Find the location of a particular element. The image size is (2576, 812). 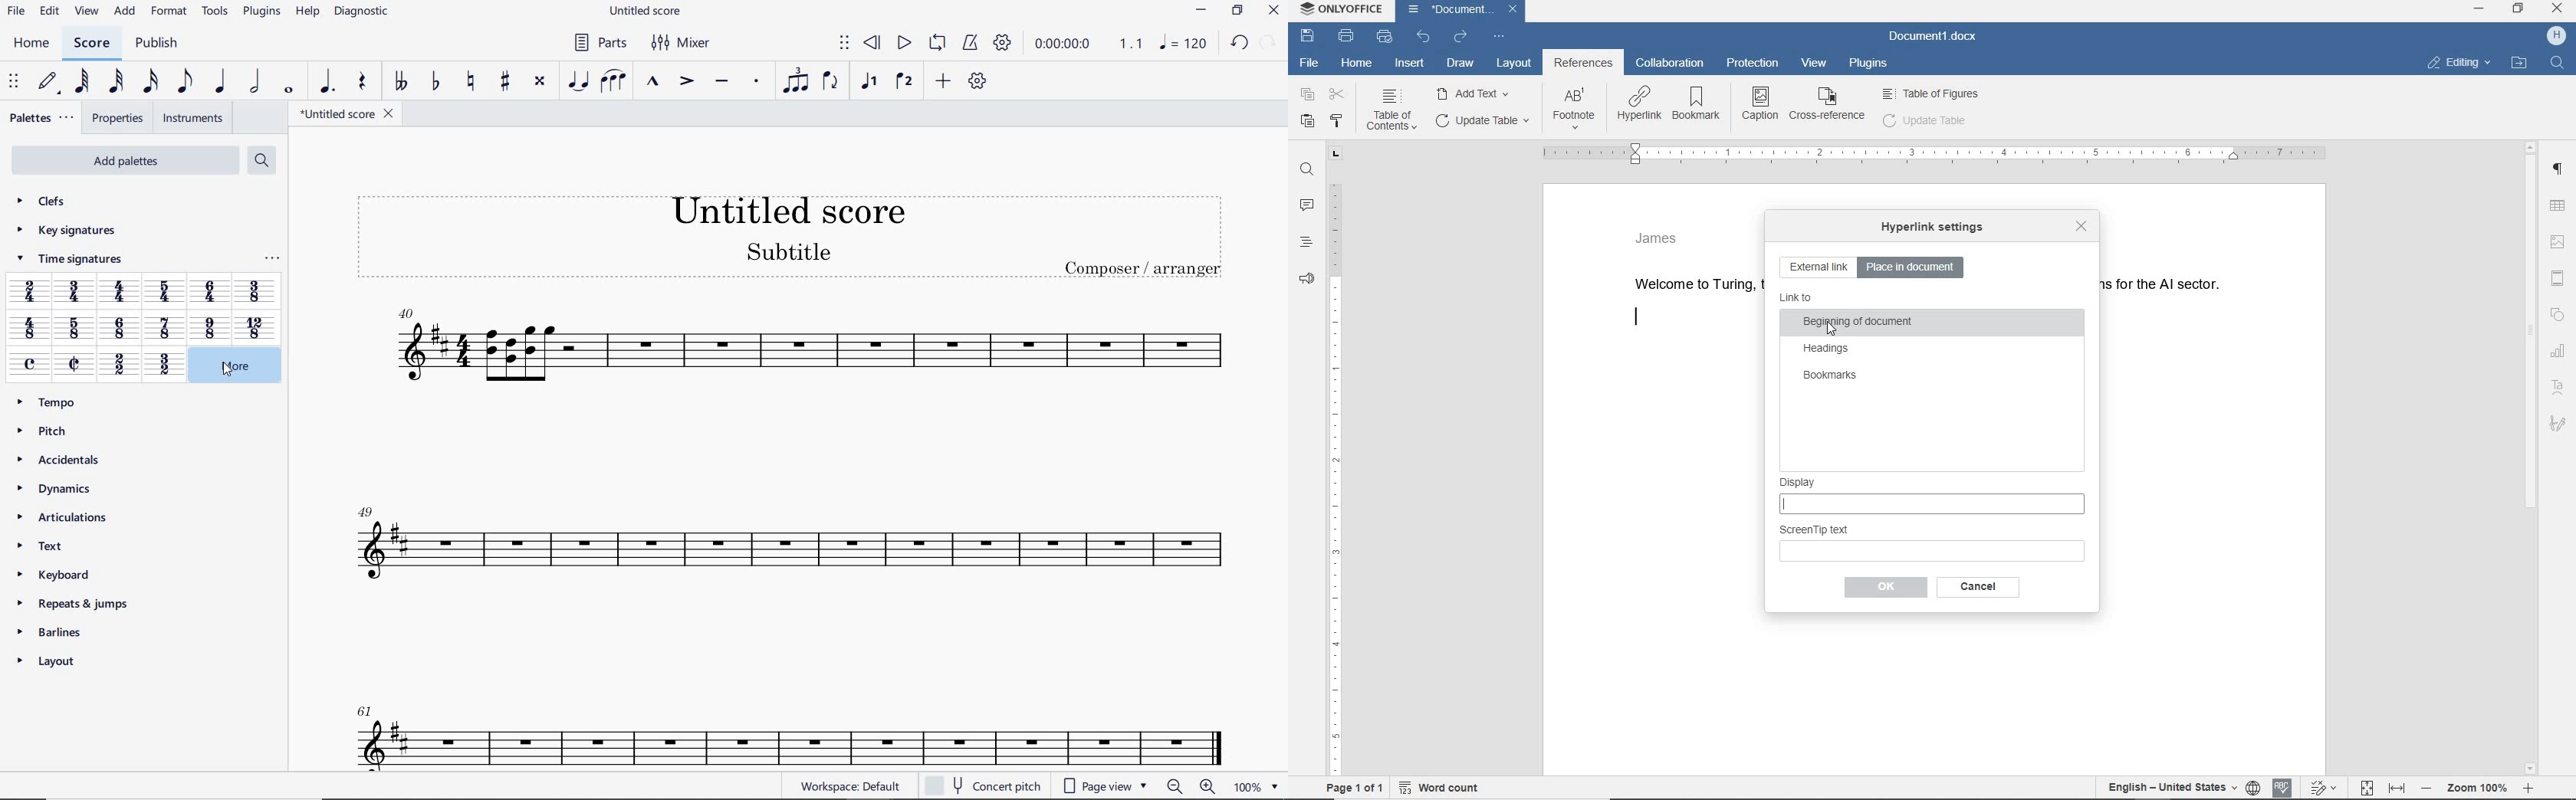

CLOSE is located at coordinates (1273, 11).